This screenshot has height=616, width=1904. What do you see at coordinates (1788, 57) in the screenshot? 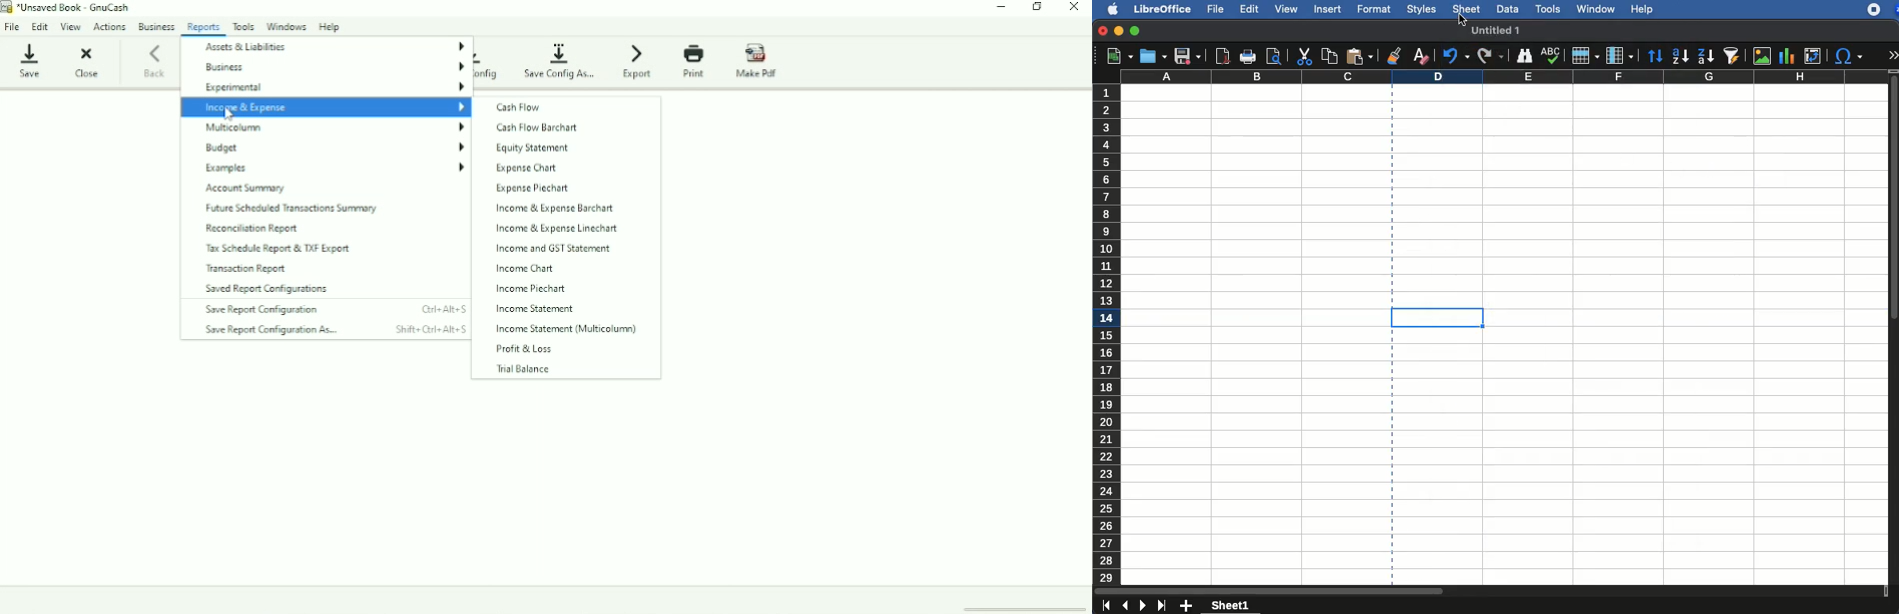
I see `chart` at bounding box center [1788, 57].